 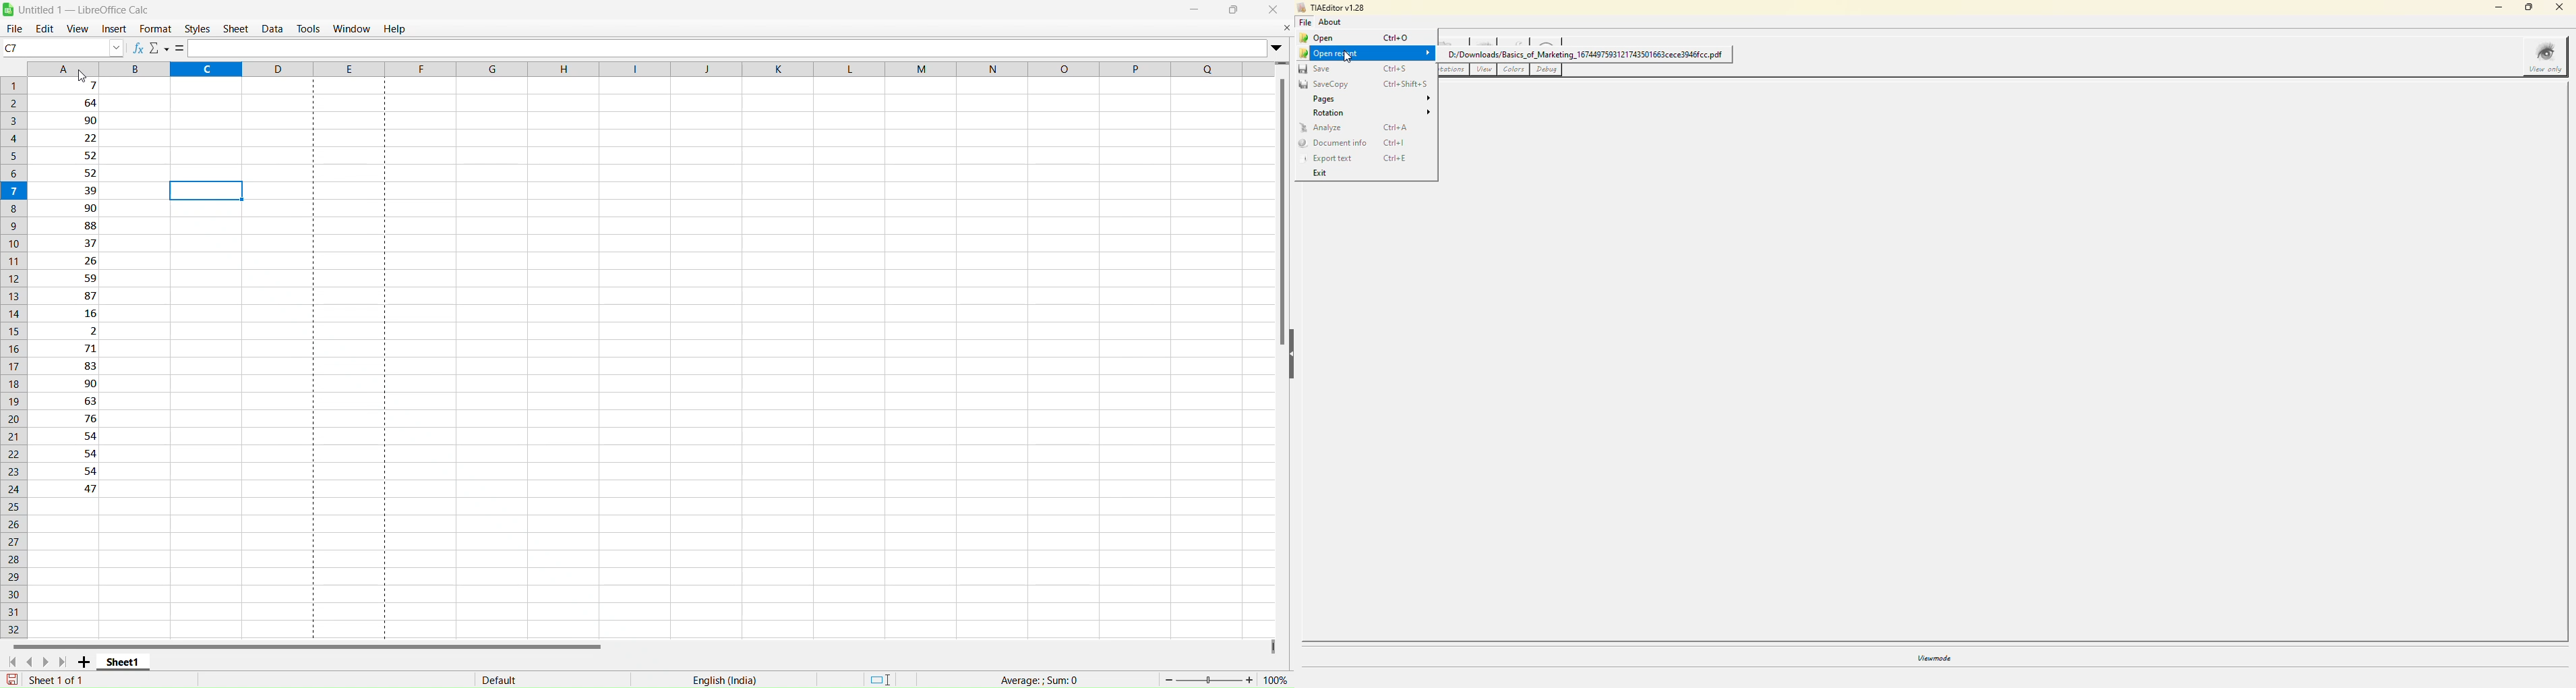 I want to click on Default, so click(x=511, y=677).